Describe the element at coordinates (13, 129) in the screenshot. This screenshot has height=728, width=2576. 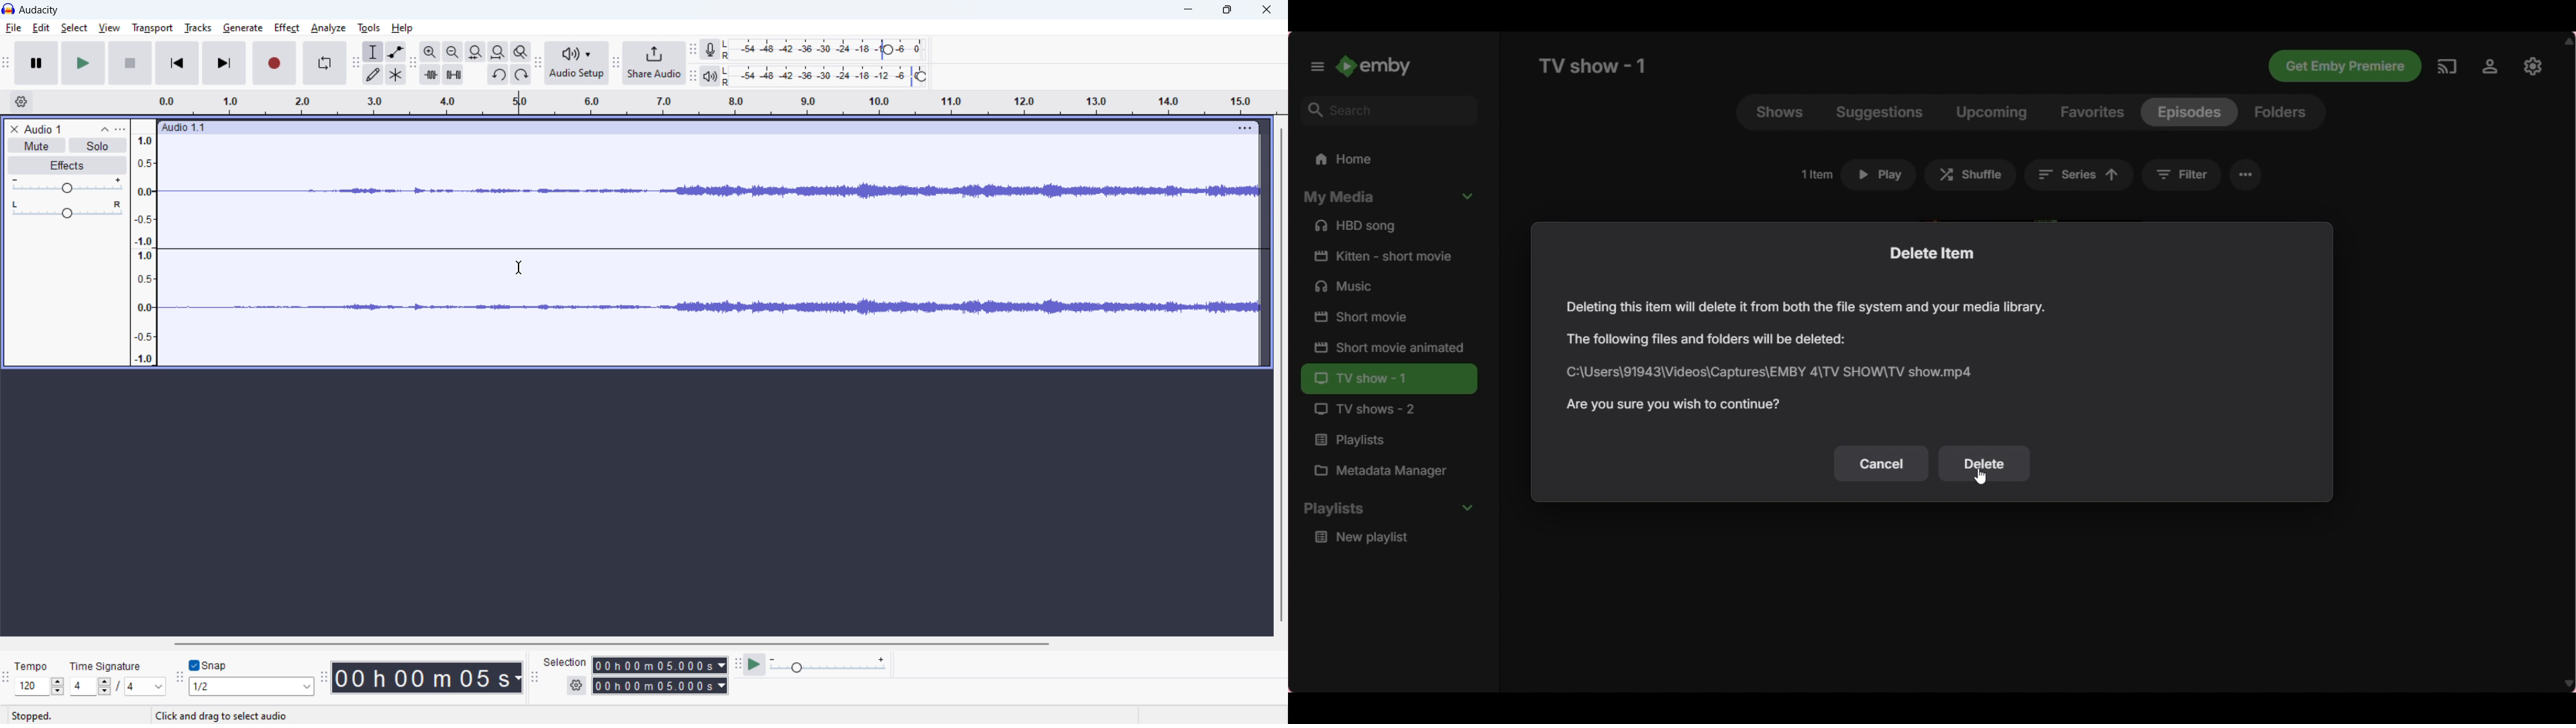
I see `delete audio` at that location.